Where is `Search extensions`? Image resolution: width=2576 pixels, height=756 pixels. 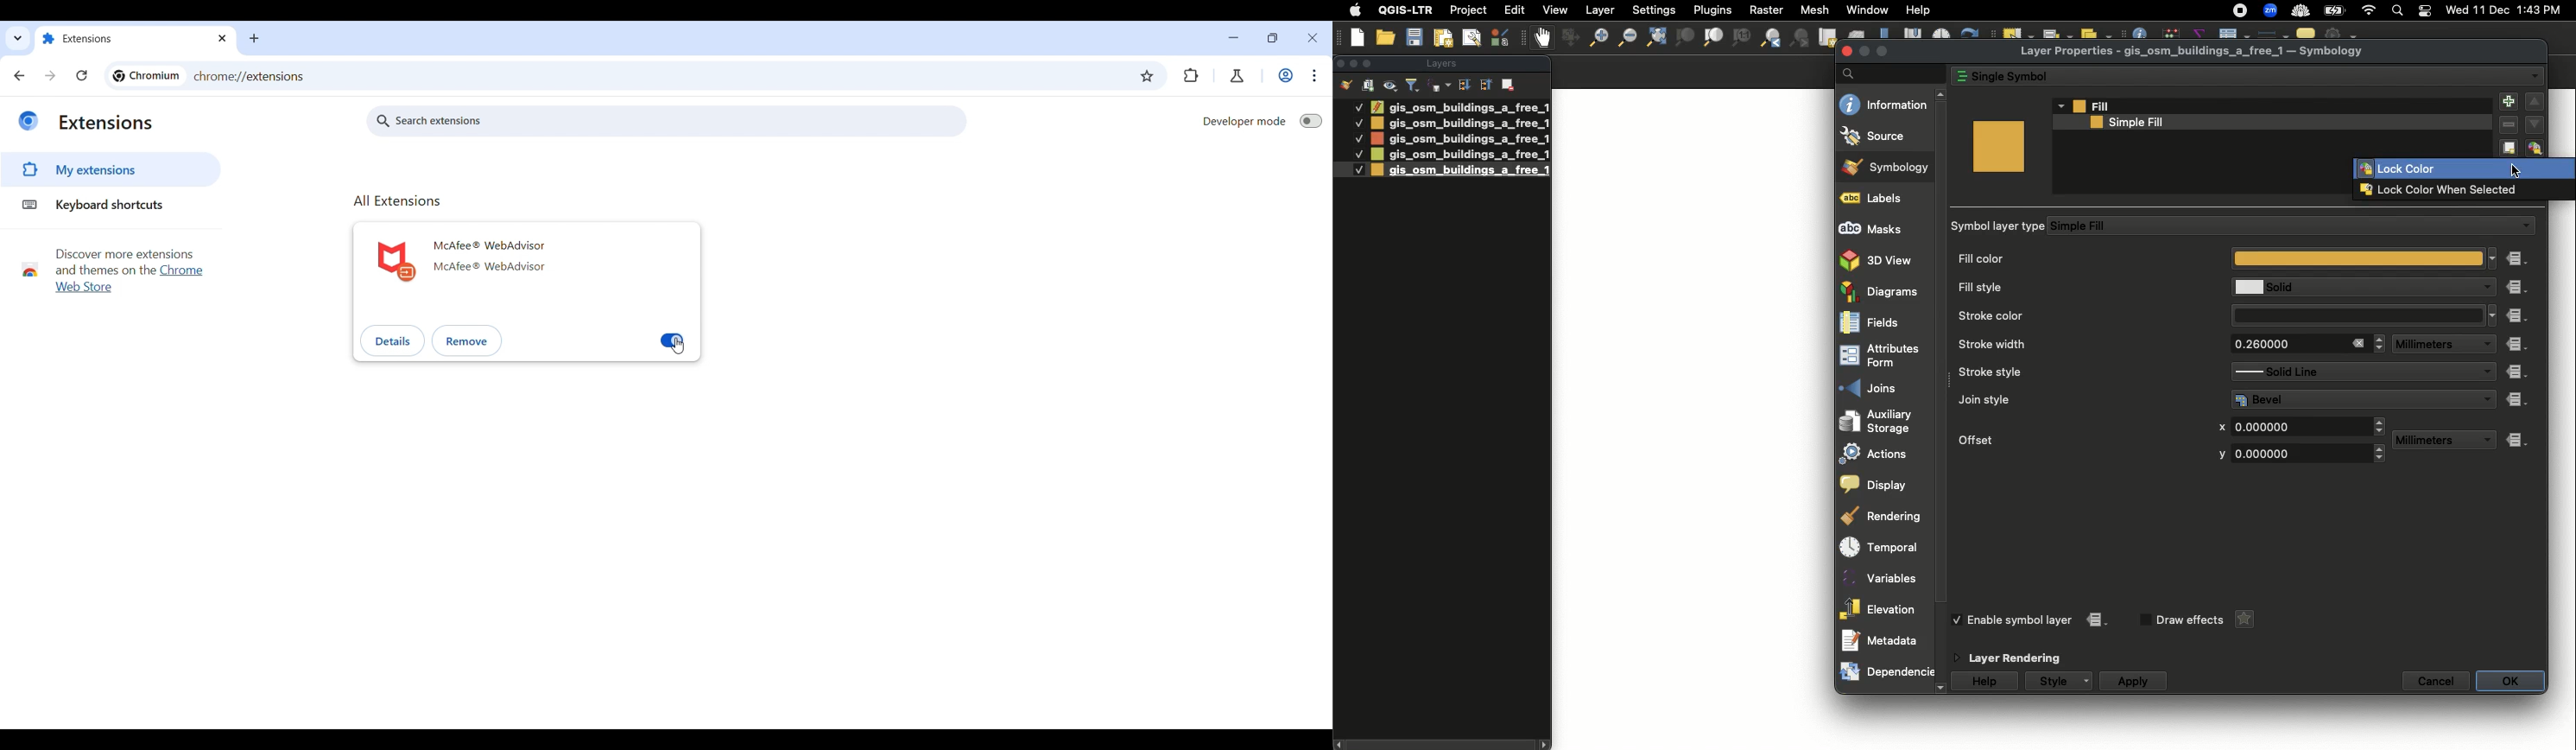
Search extensions is located at coordinates (667, 121).